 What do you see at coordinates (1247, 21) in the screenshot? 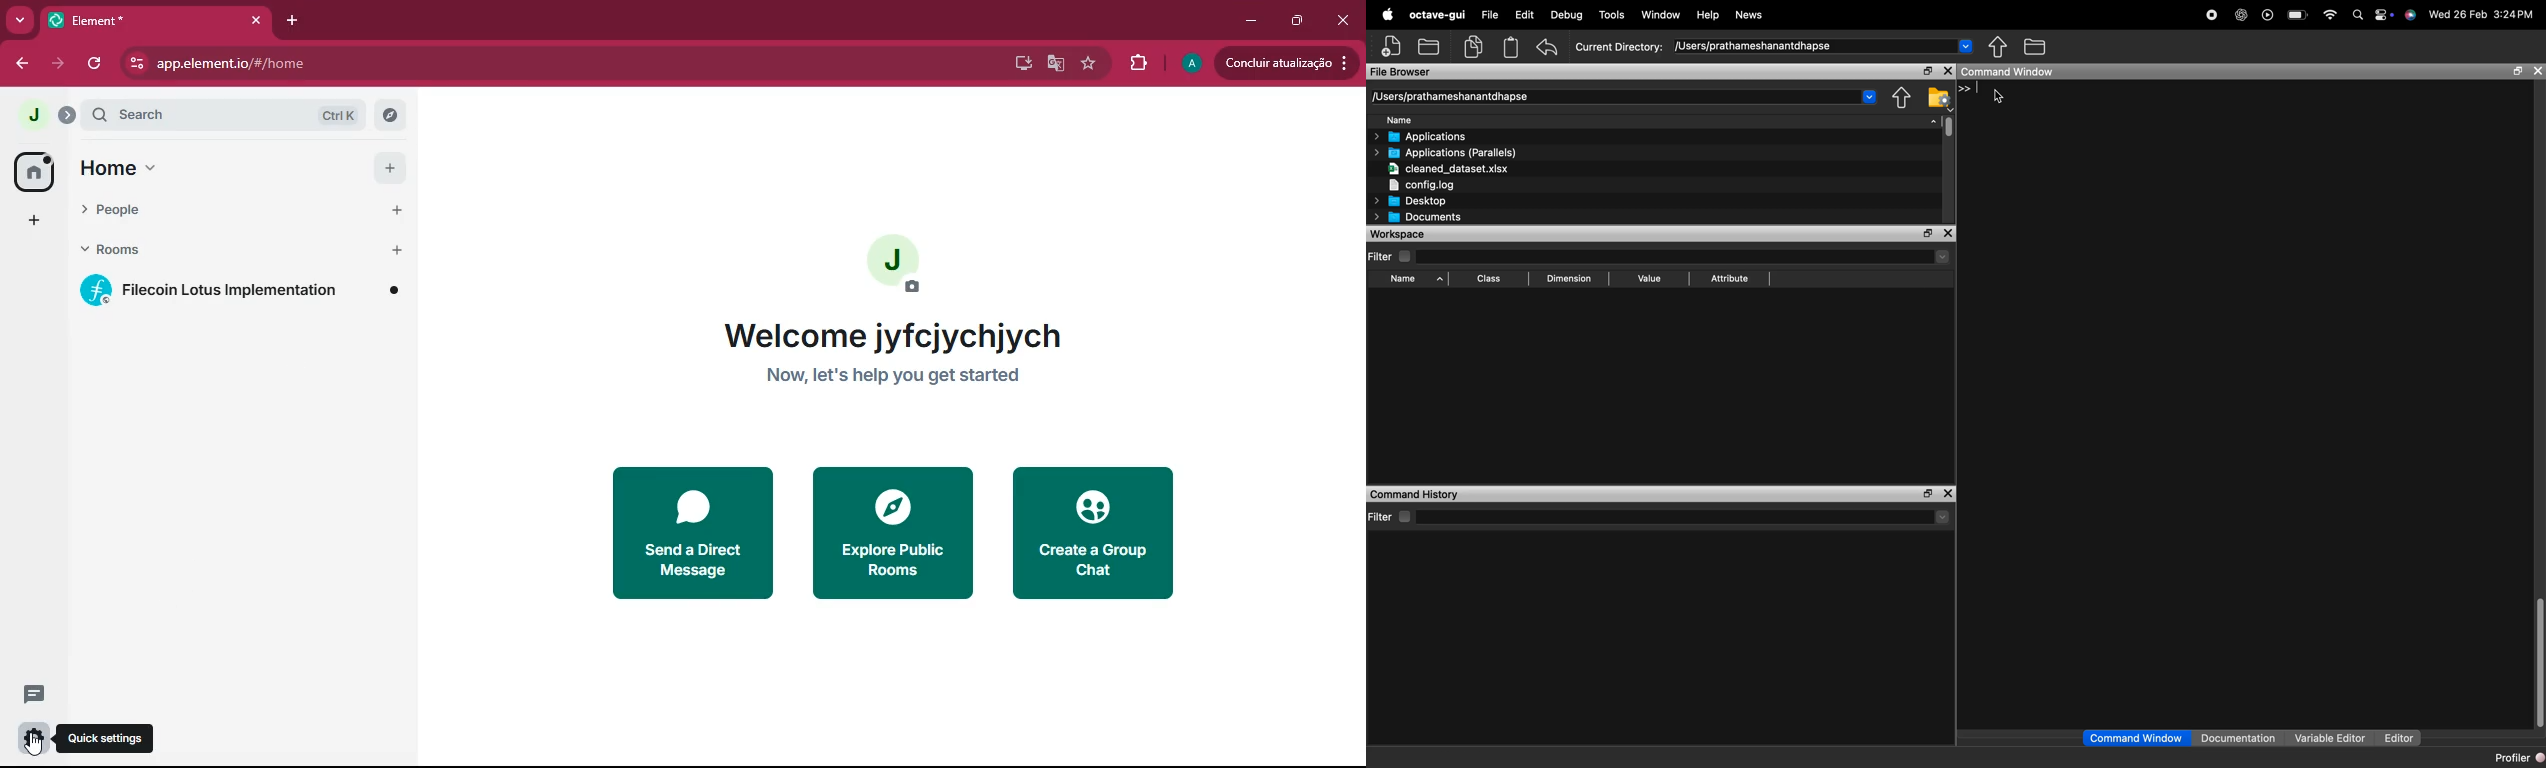
I see `minimize` at bounding box center [1247, 21].